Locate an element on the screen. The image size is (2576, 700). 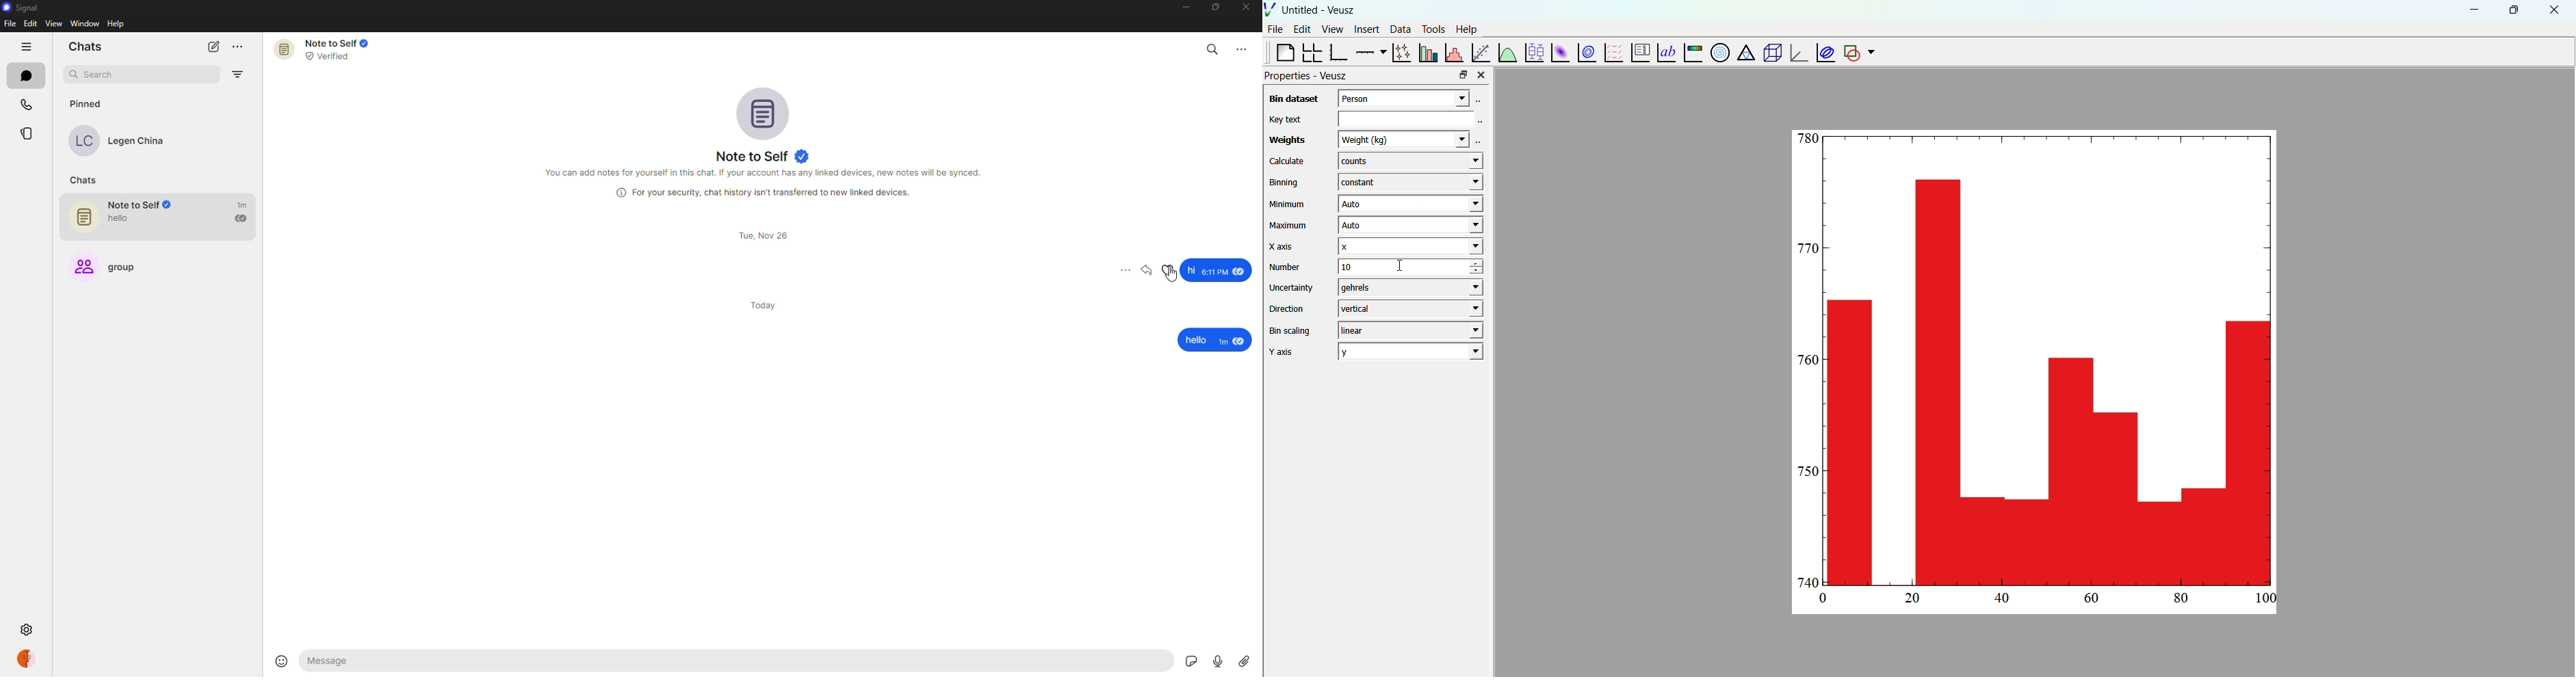
image color graph is located at coordinates (1692, 54).